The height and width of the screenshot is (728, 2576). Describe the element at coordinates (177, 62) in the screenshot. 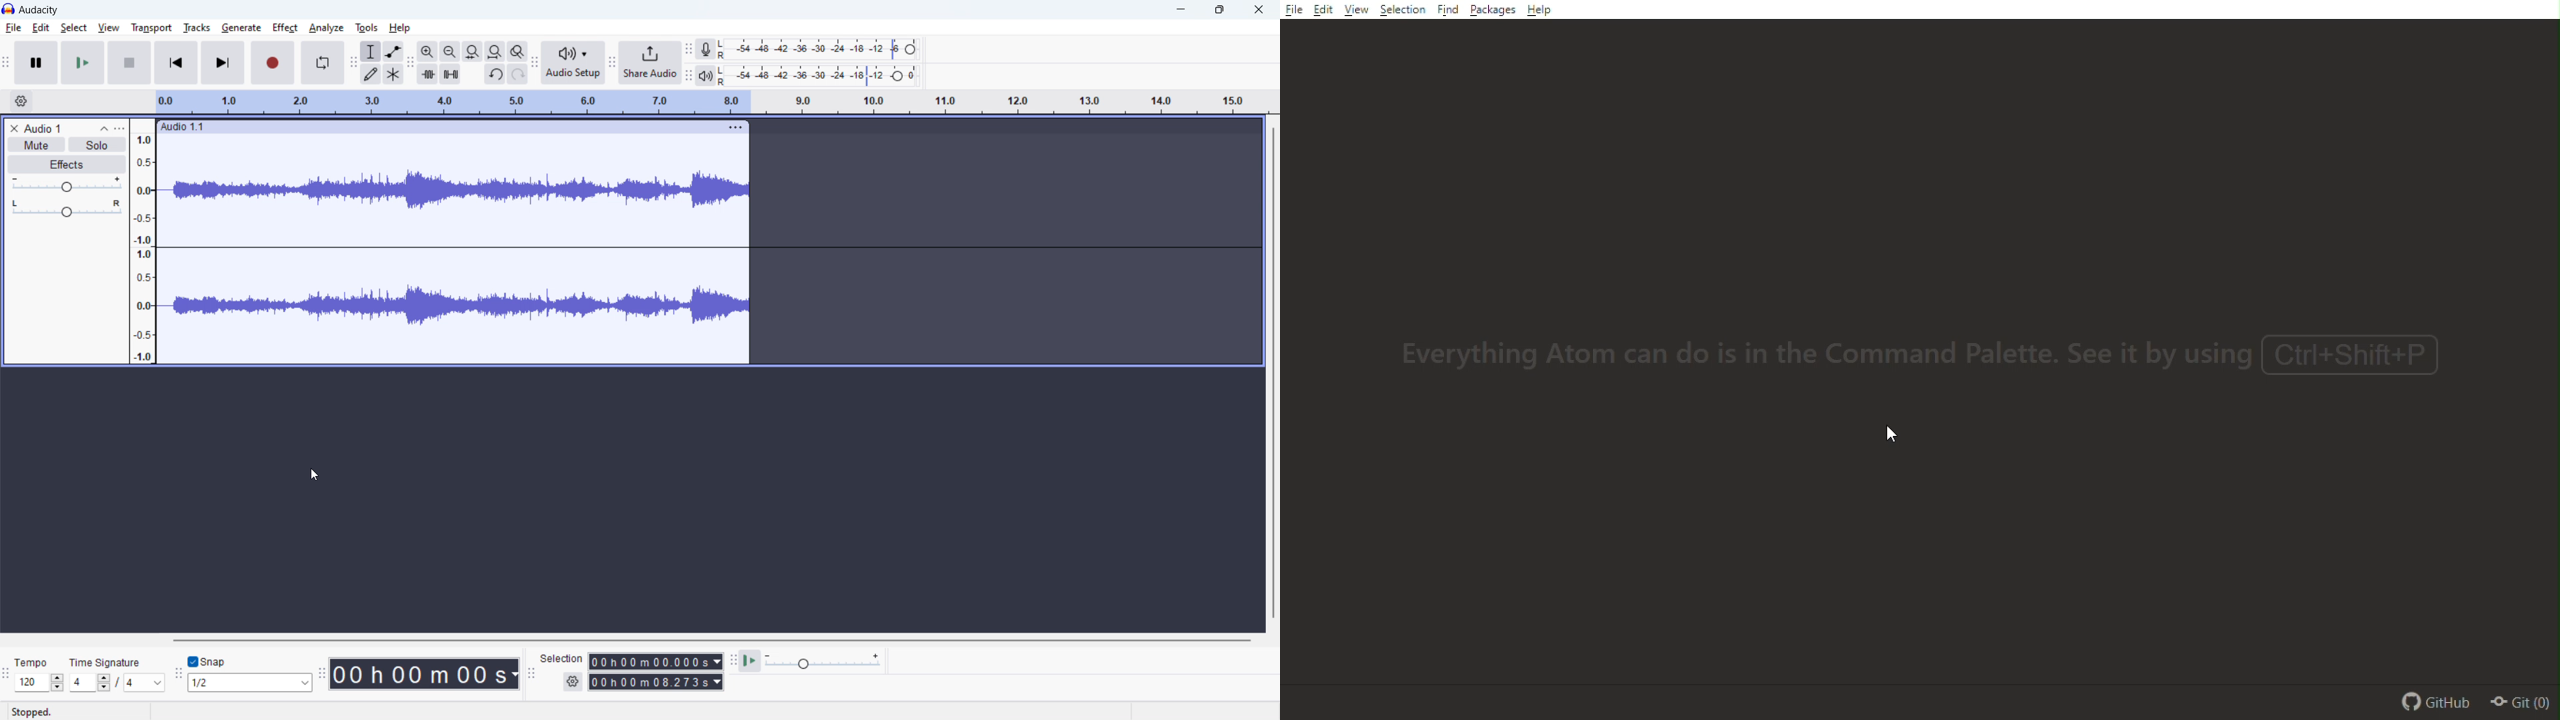

I see `skip to start` at that location.